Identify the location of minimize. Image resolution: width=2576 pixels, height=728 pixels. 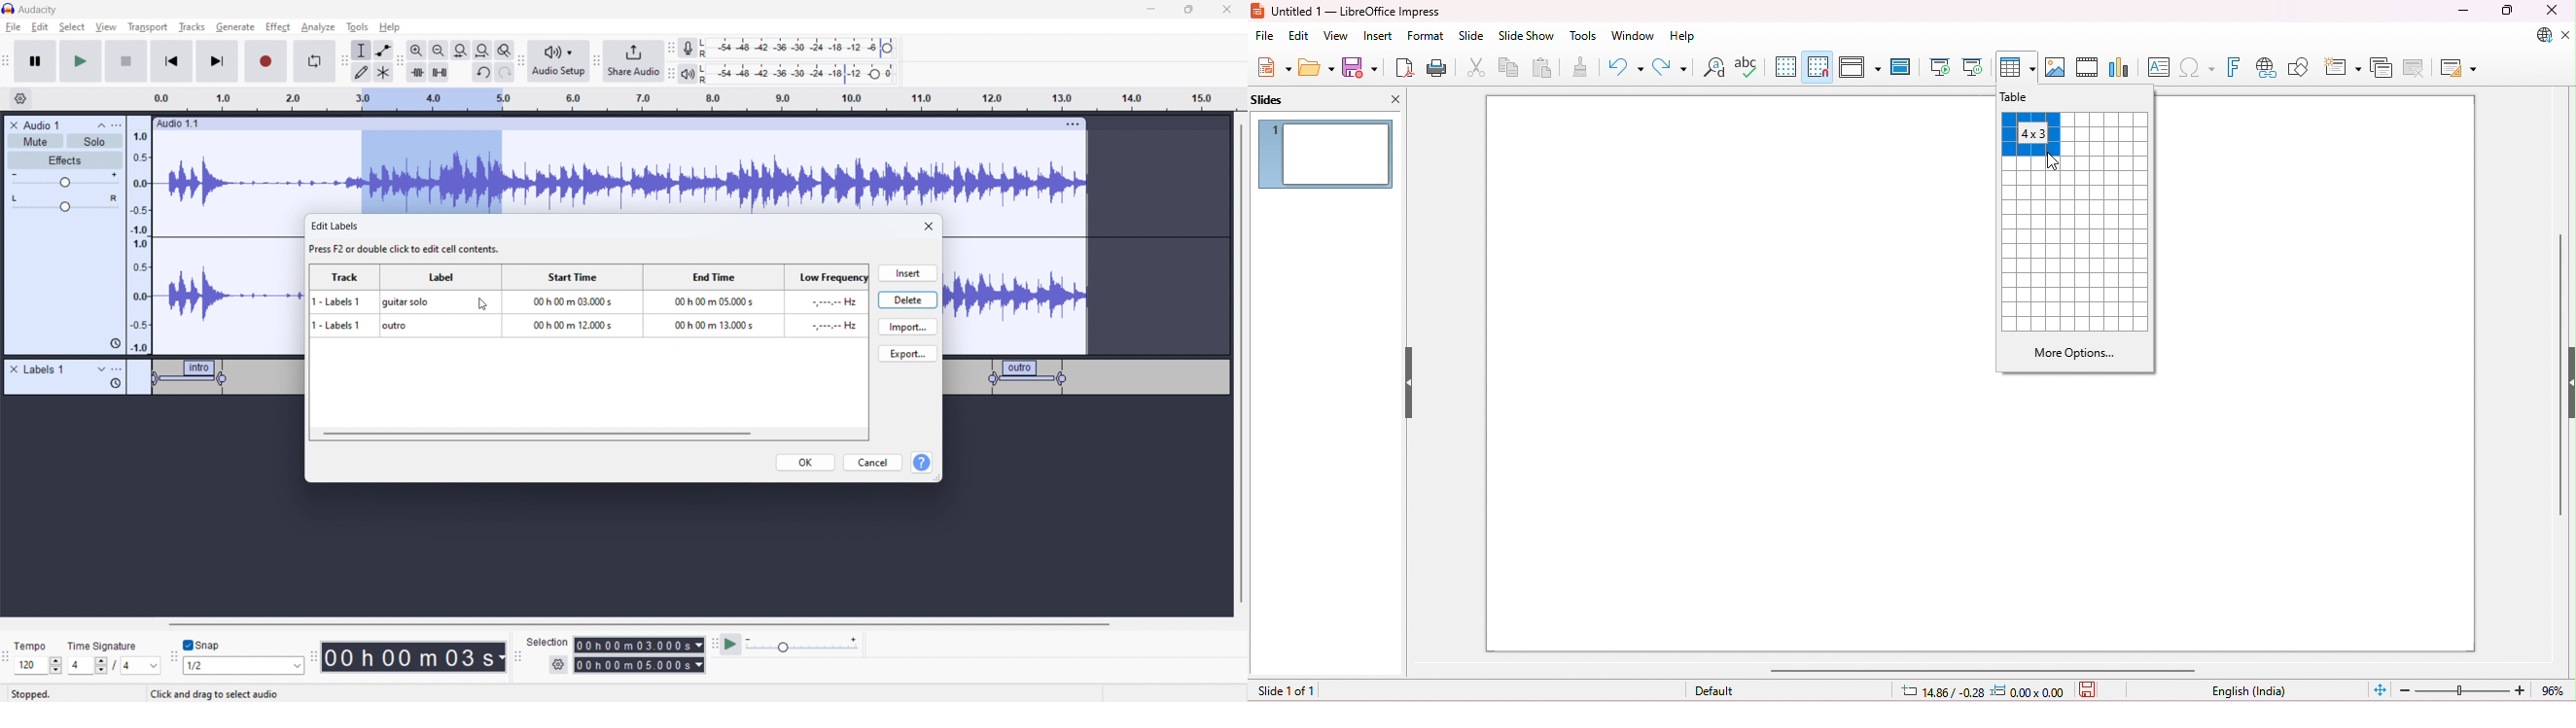
(1151, 10).